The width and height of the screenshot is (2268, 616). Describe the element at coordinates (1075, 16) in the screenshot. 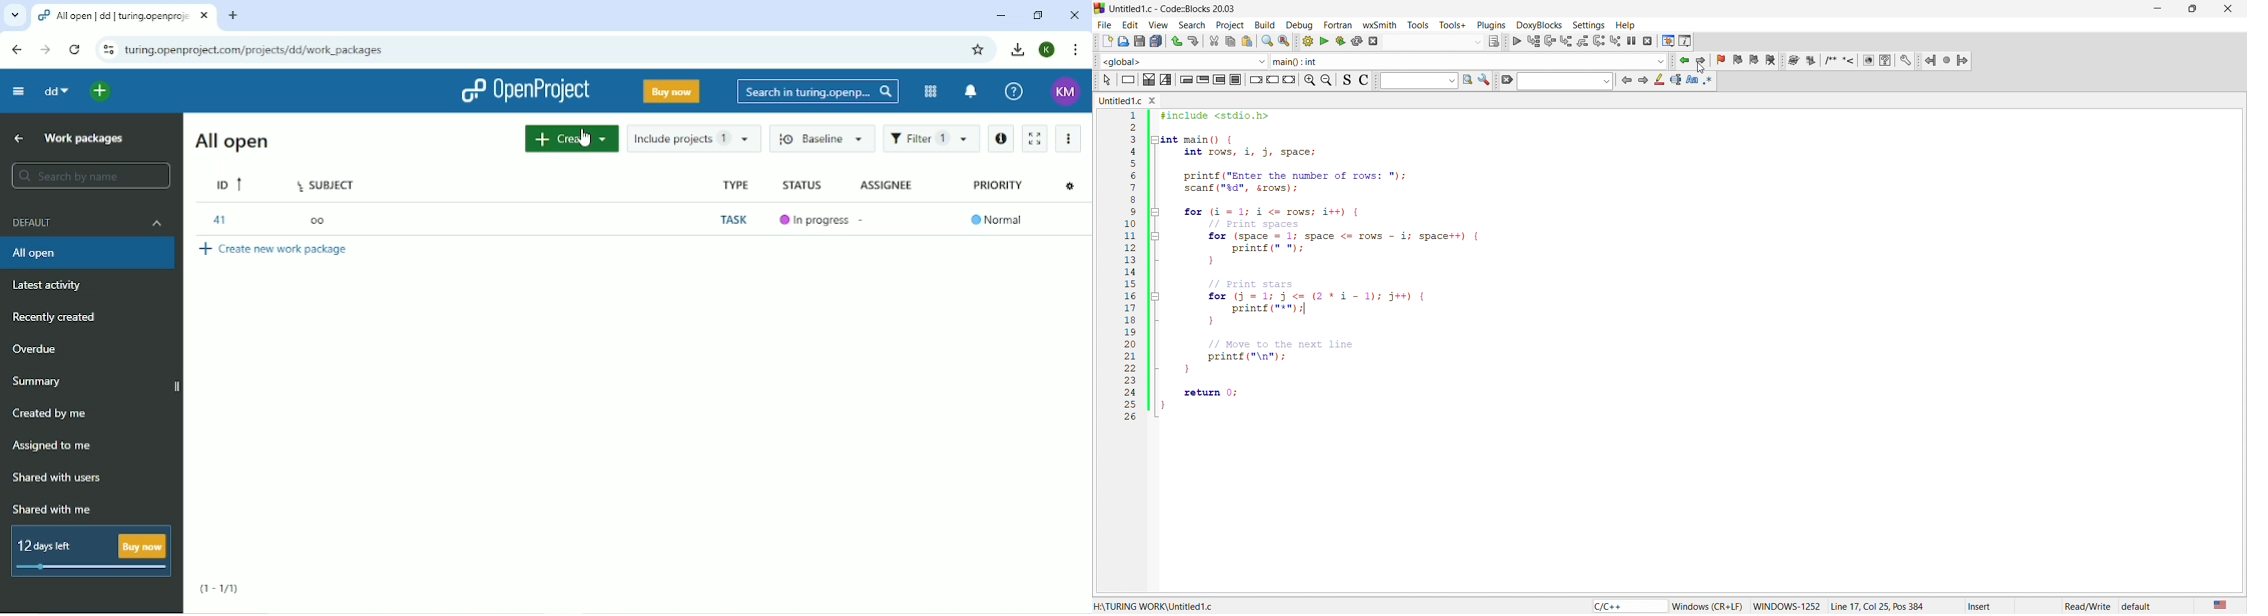

I see `Close` at that location.